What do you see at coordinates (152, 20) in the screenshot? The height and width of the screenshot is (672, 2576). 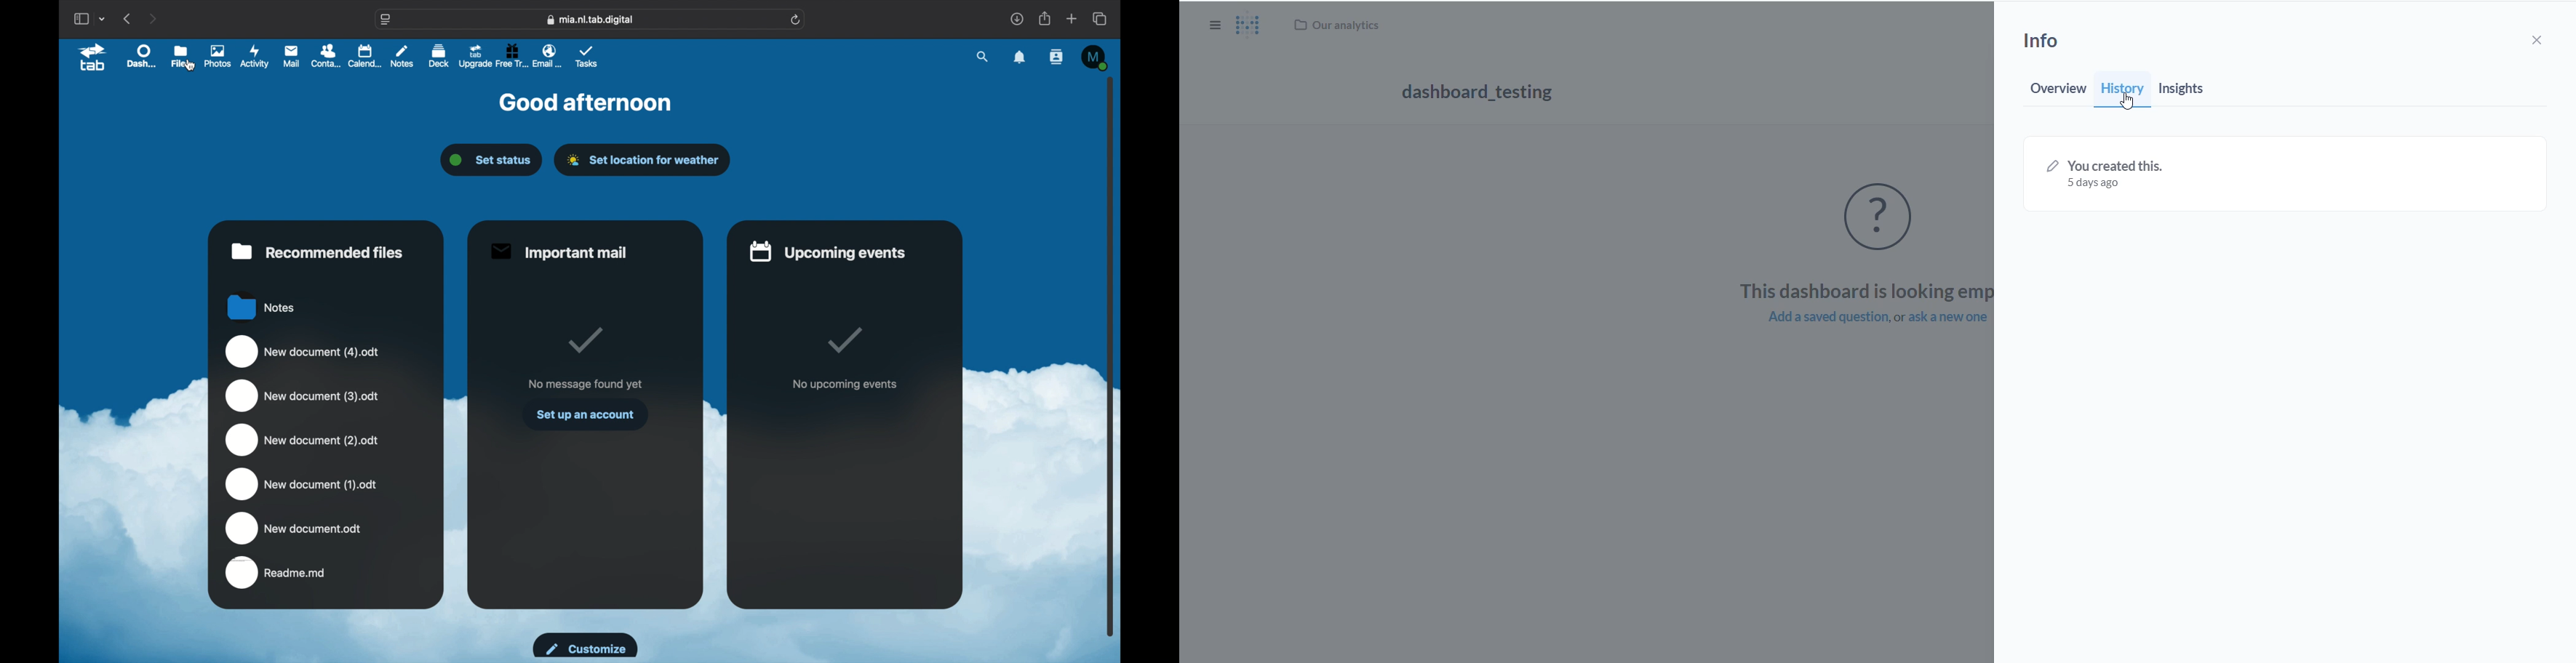 I see `next` at bounding box center [152, 20].